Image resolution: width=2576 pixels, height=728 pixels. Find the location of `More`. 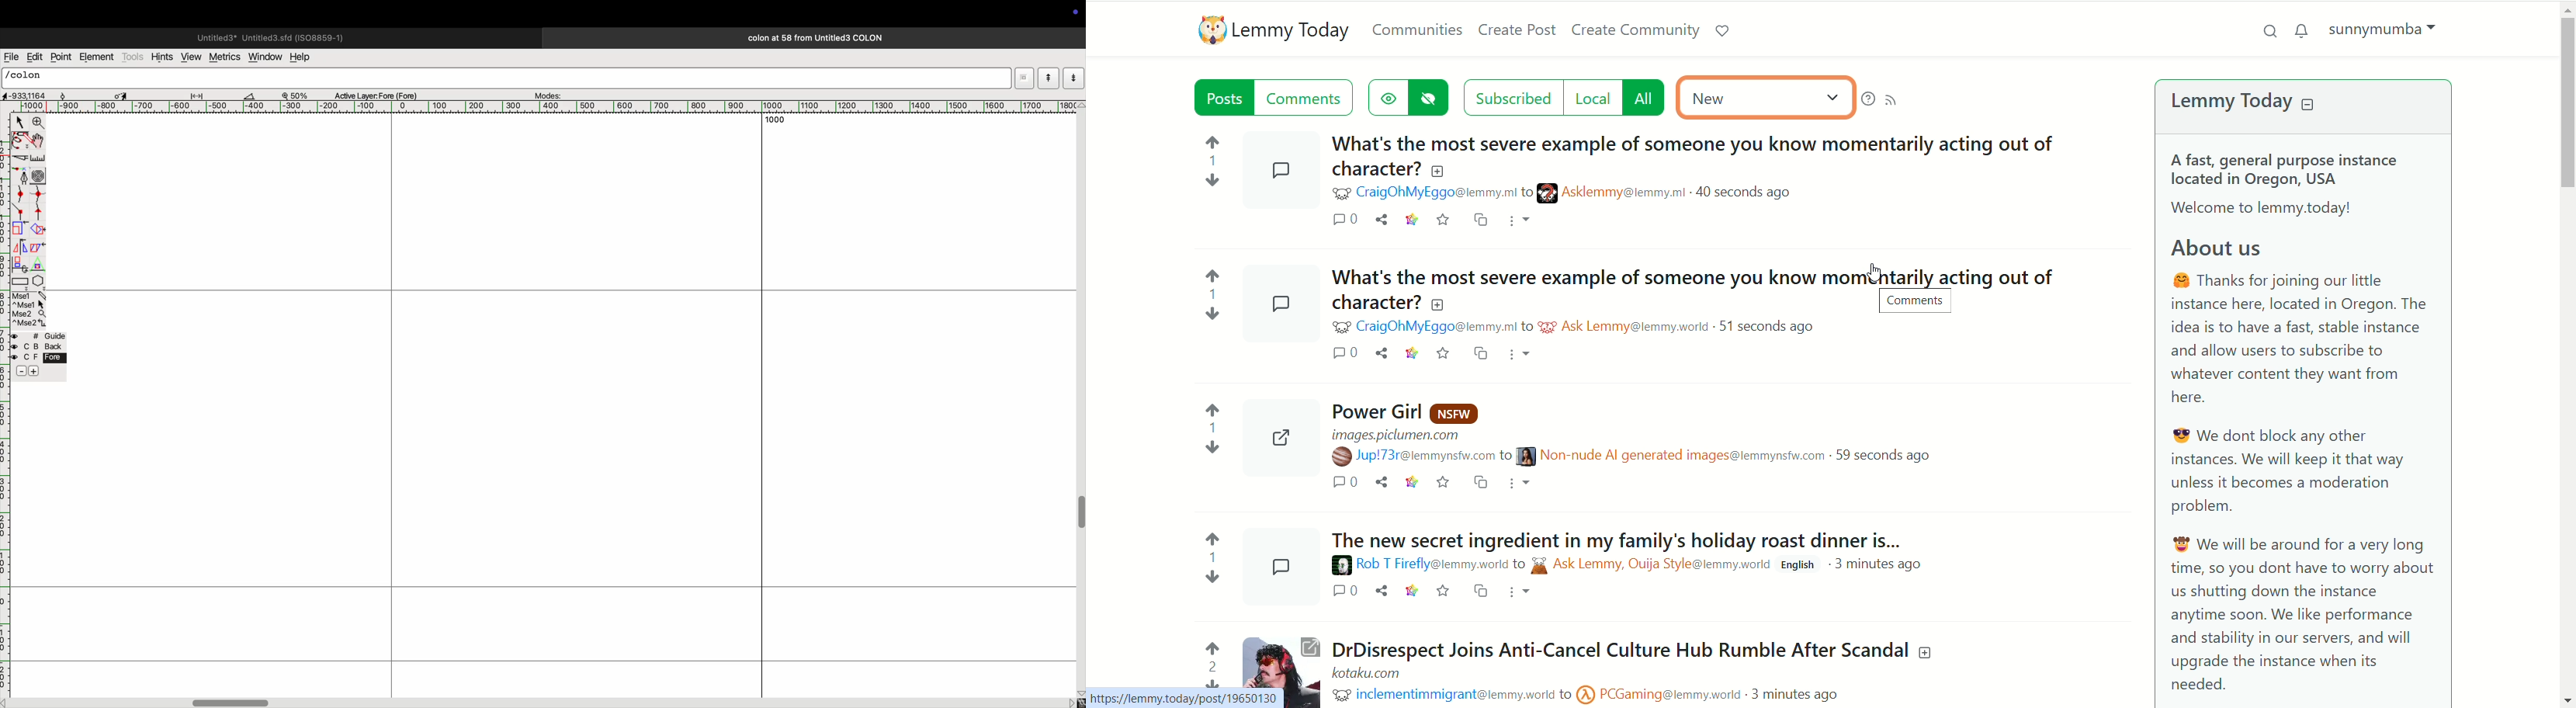

More is located at coordinates (1522, 592).